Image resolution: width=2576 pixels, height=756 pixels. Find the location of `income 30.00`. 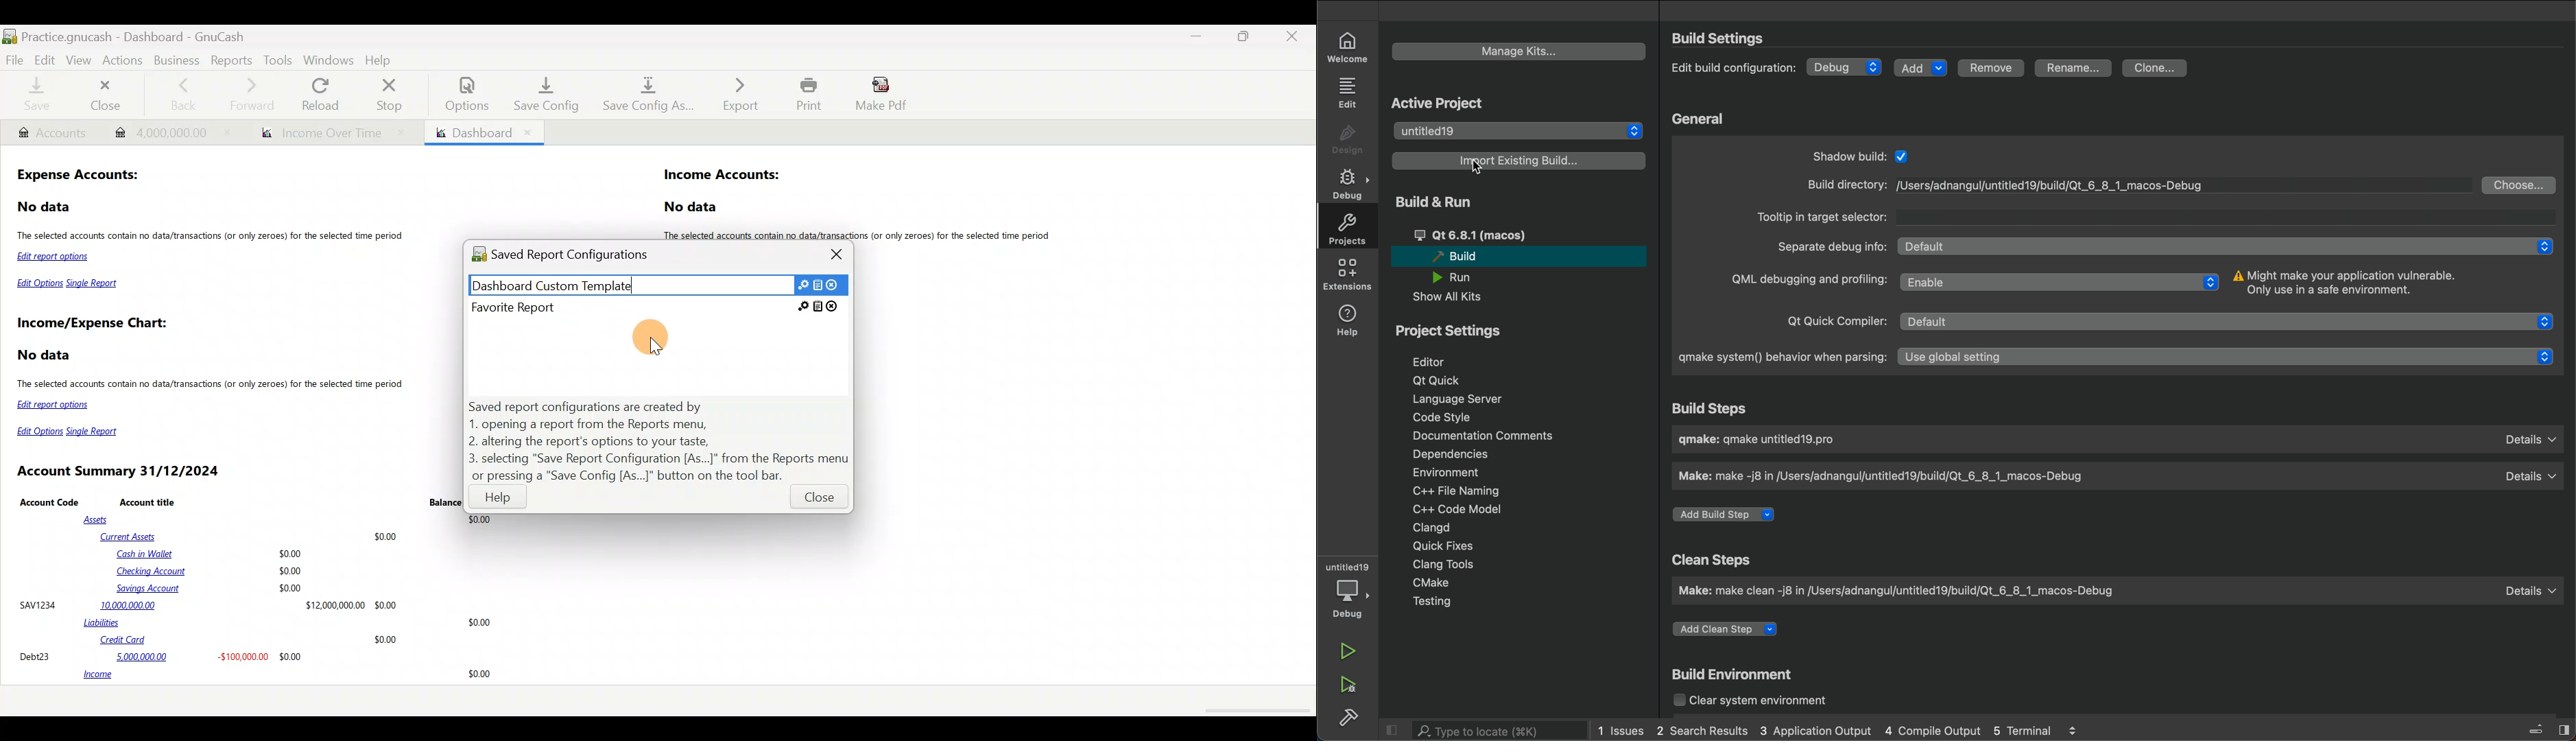

income 30.00 is located at coordinates (287, 675).